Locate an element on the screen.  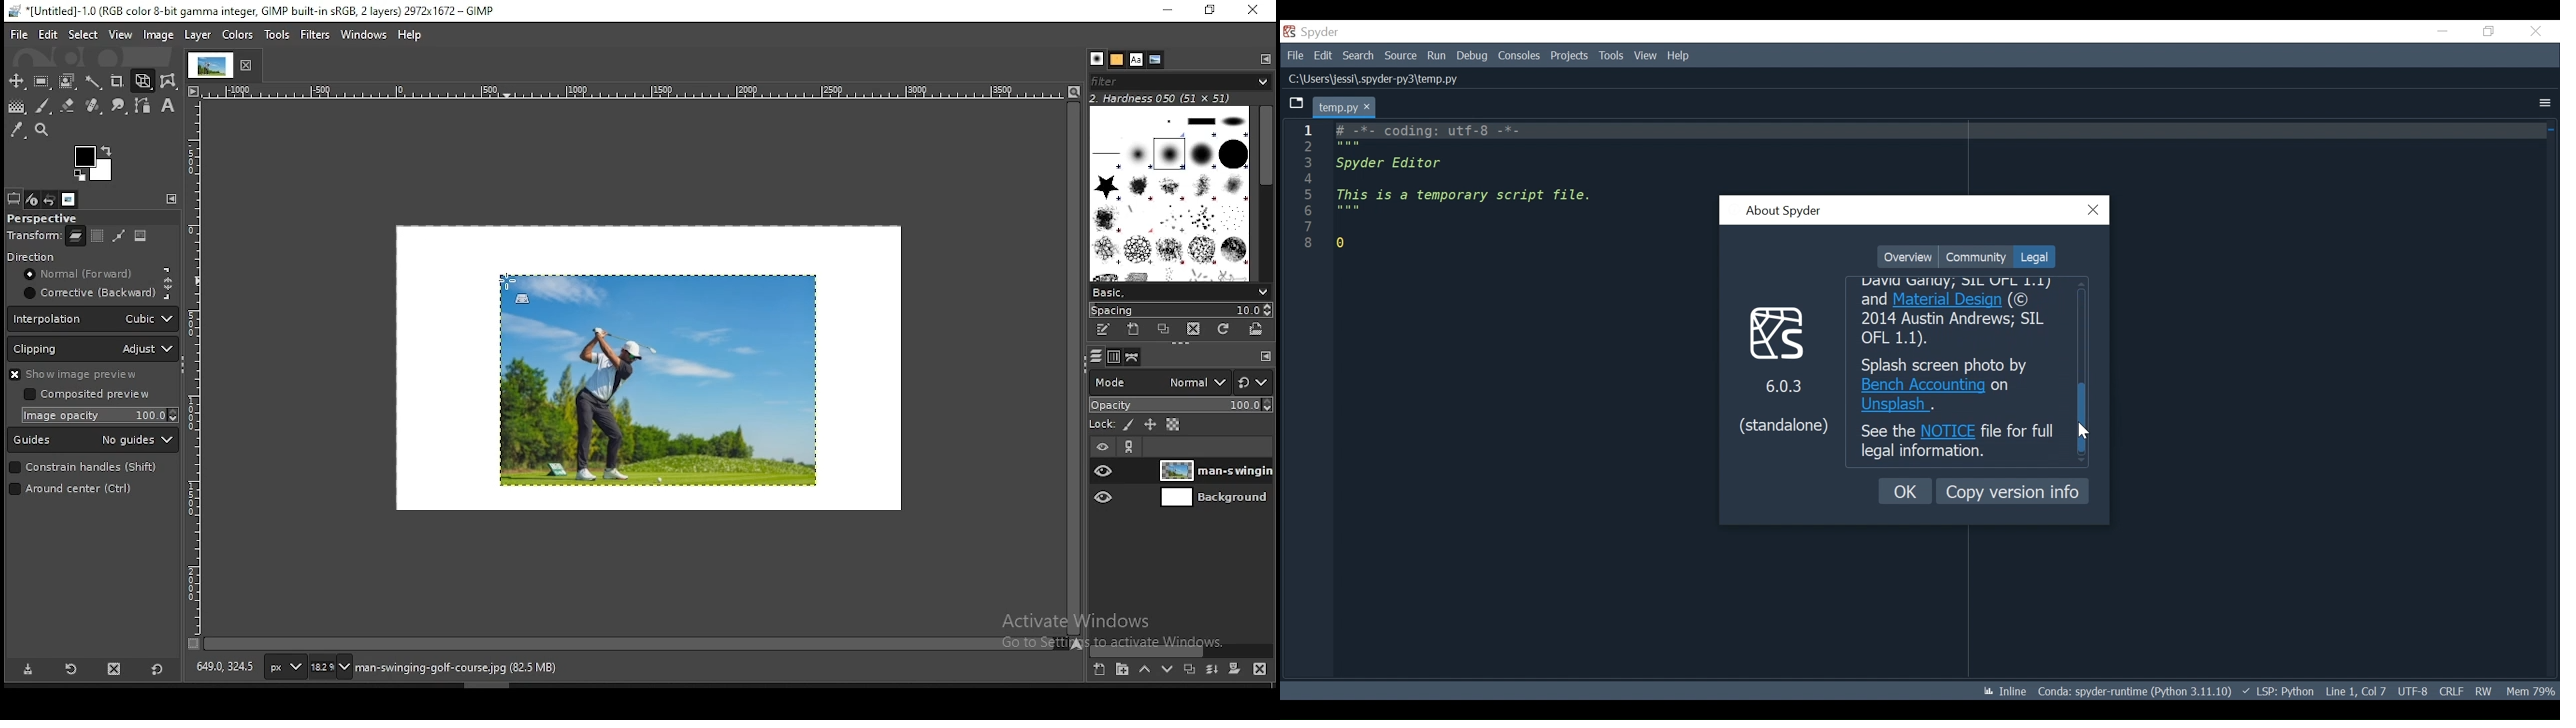
See the NOTICE file for full legal information. is located at coordinates (1958, 443).